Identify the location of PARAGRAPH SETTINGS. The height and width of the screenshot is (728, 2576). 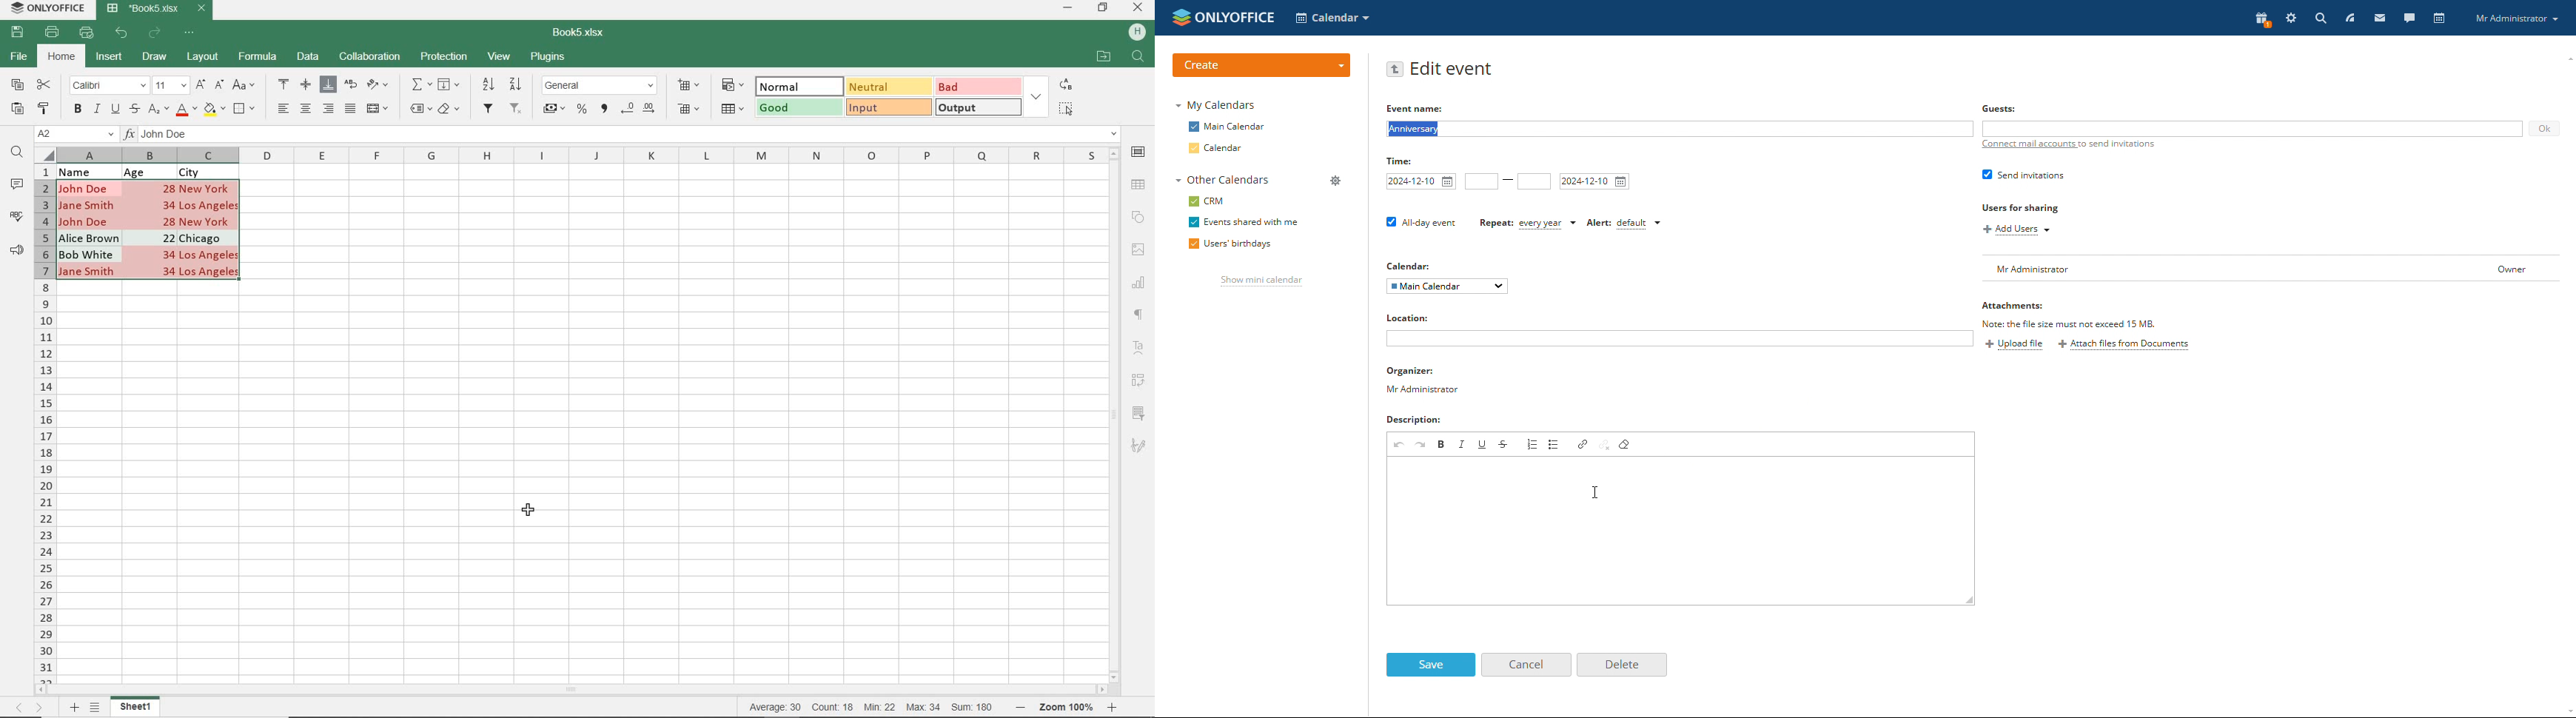
(1140, 315).